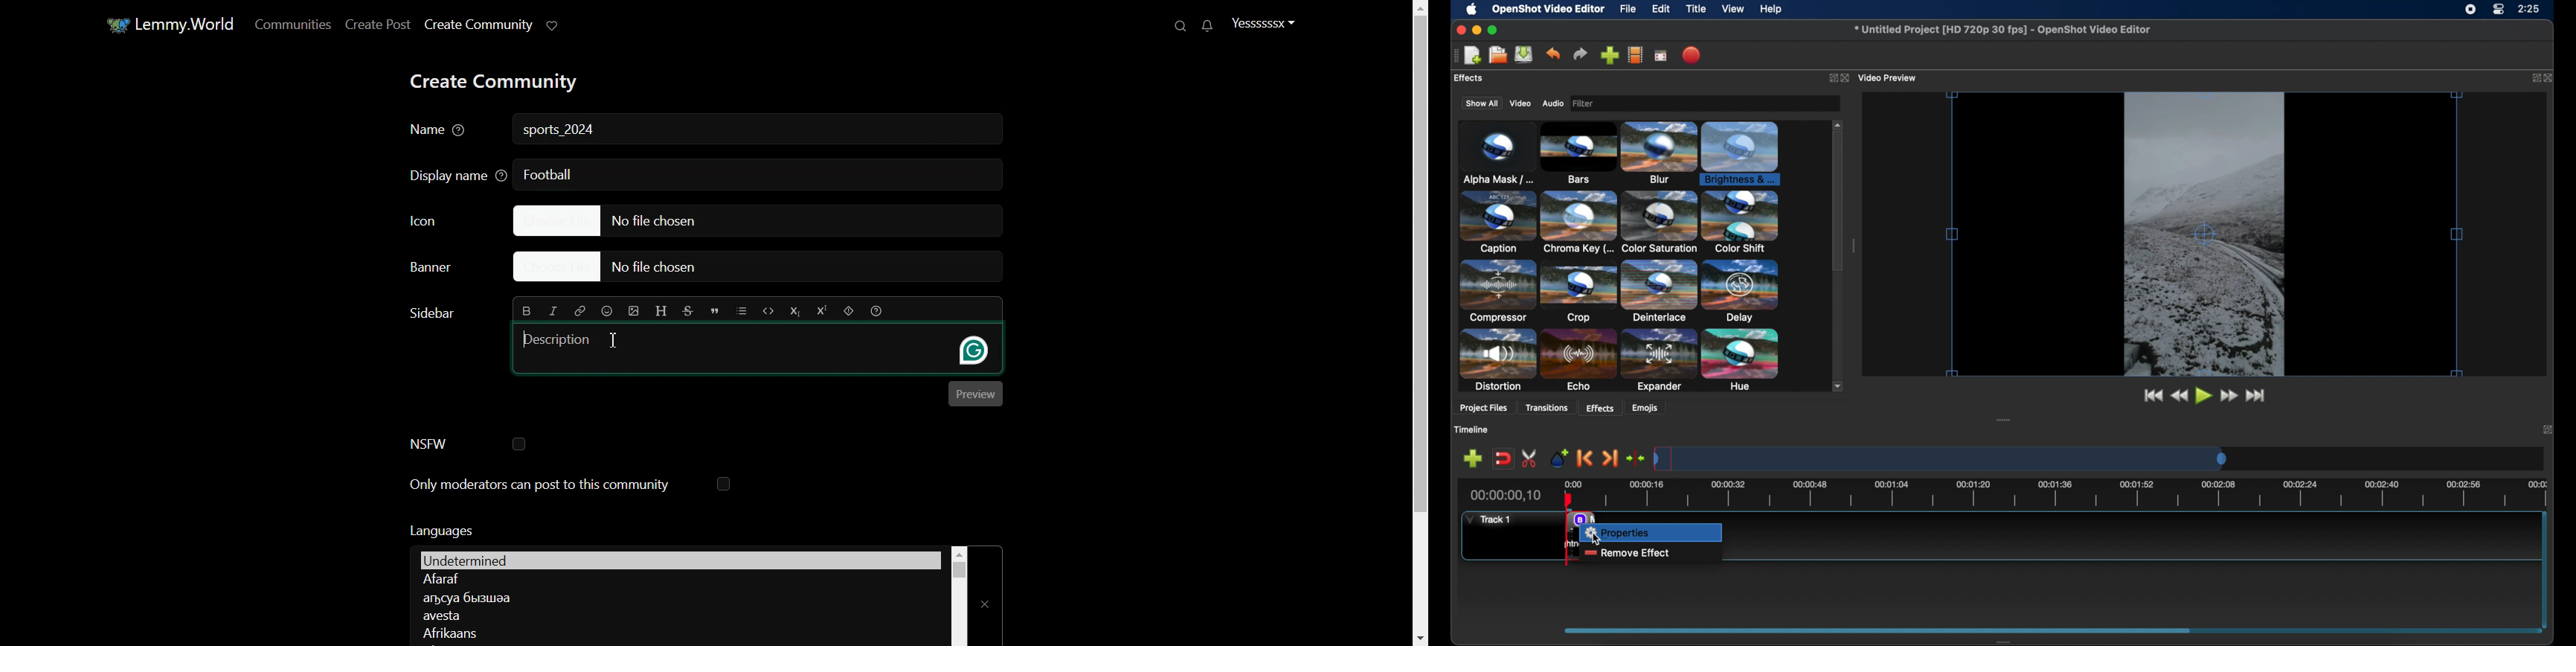 This screenshot has height=672, width=2576. I want to click on deinterlace, so click(1659, 291).